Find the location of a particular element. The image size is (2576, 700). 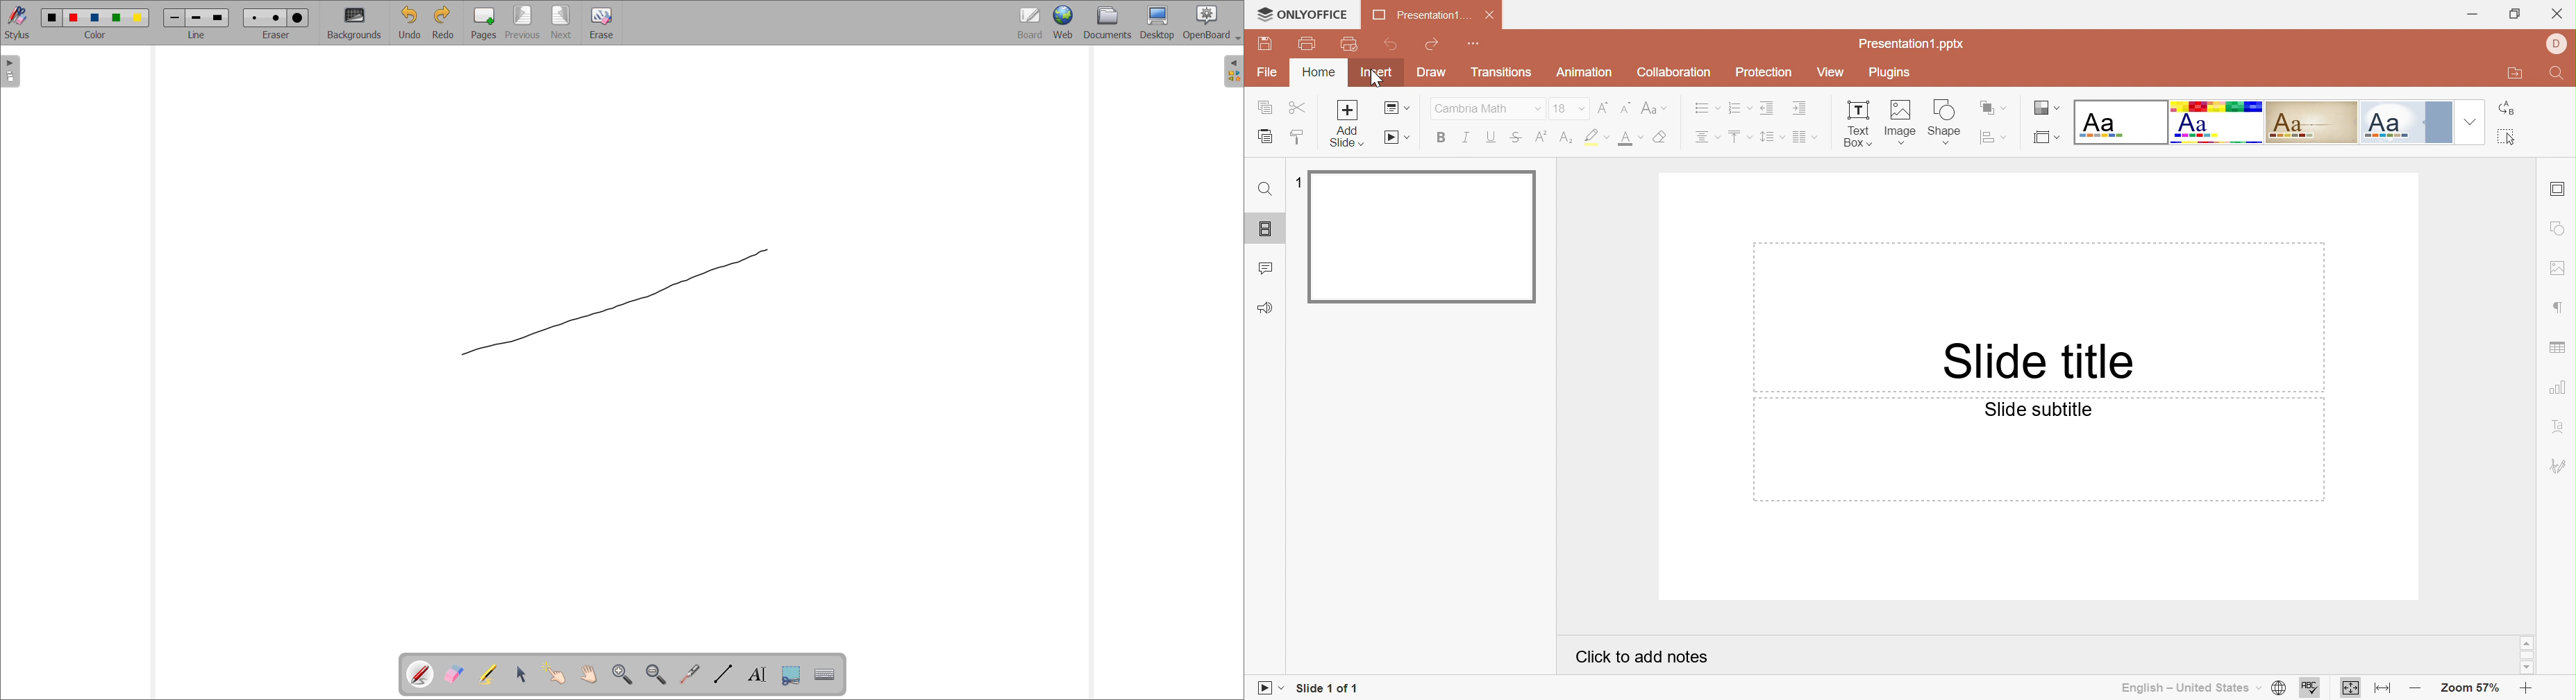

Change slide layout is located at coordinates (1394, 108).